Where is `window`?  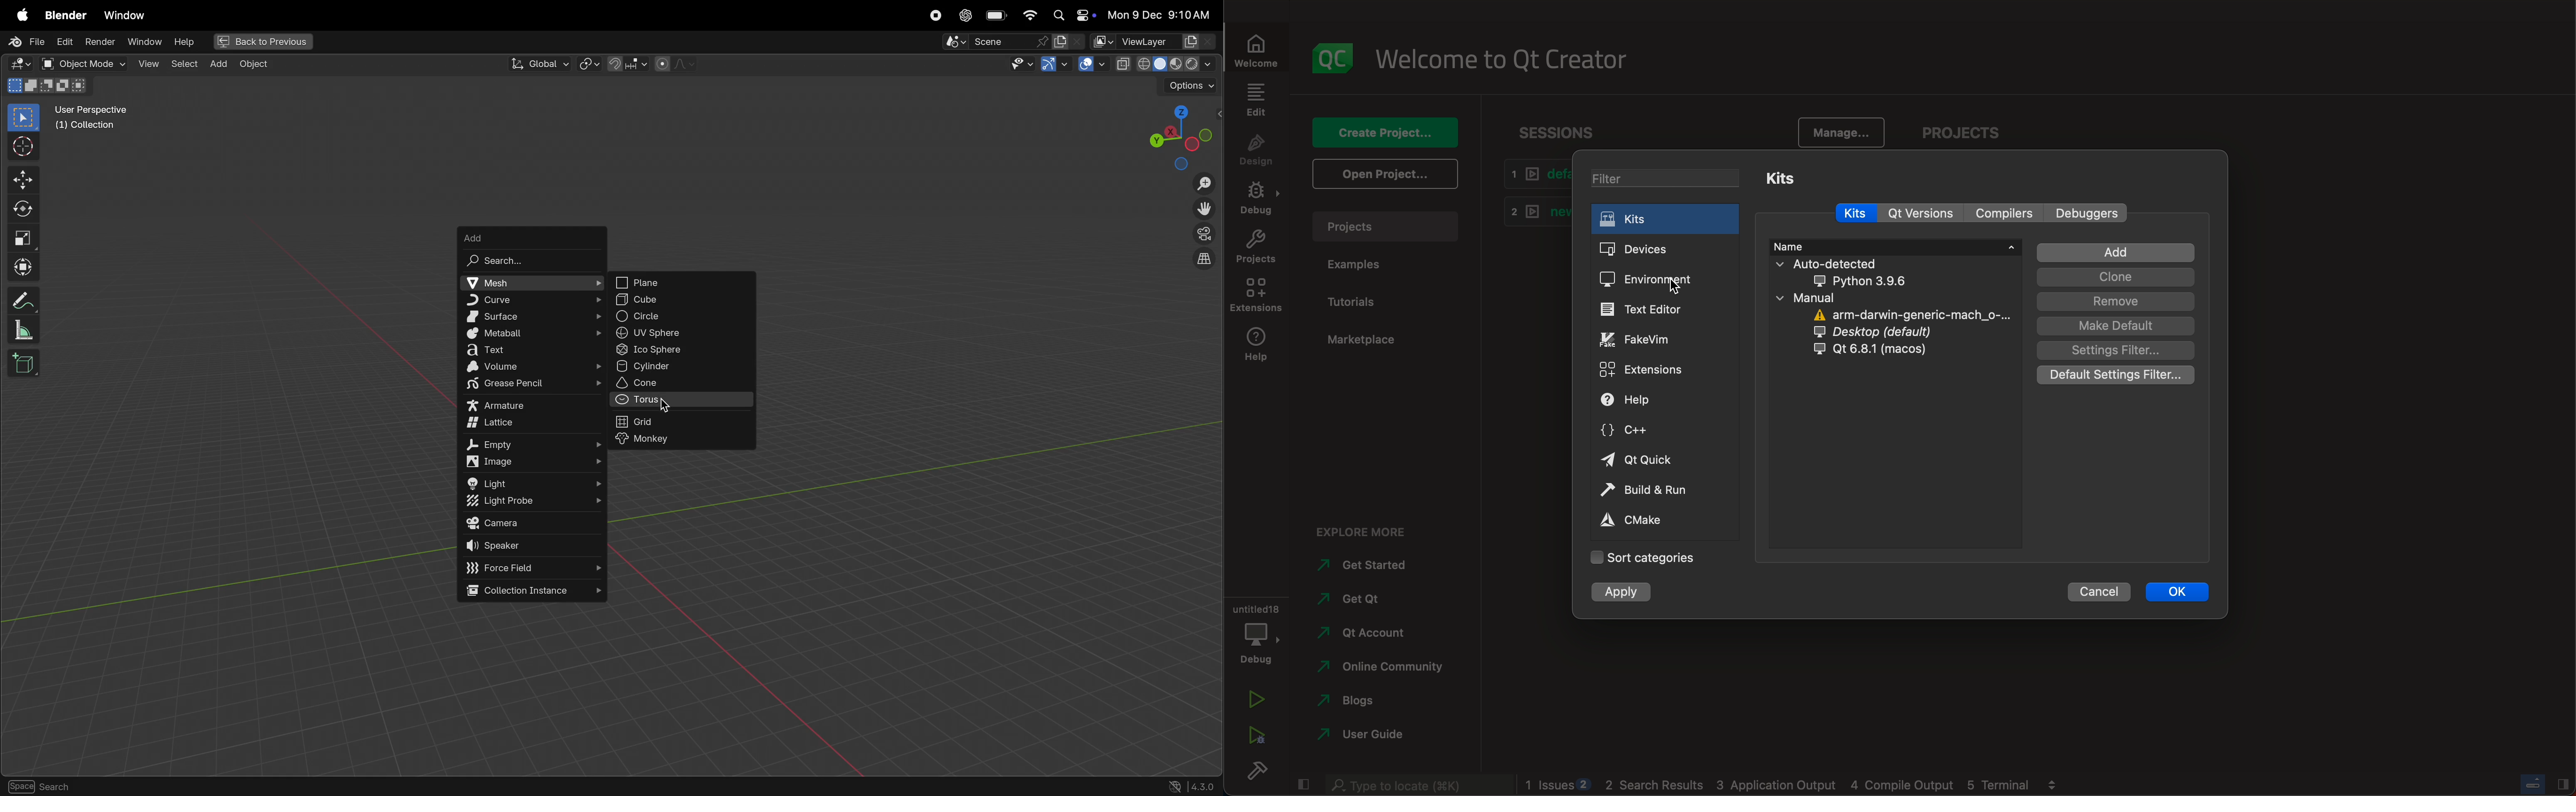 window is located at coordinates (124, 15).